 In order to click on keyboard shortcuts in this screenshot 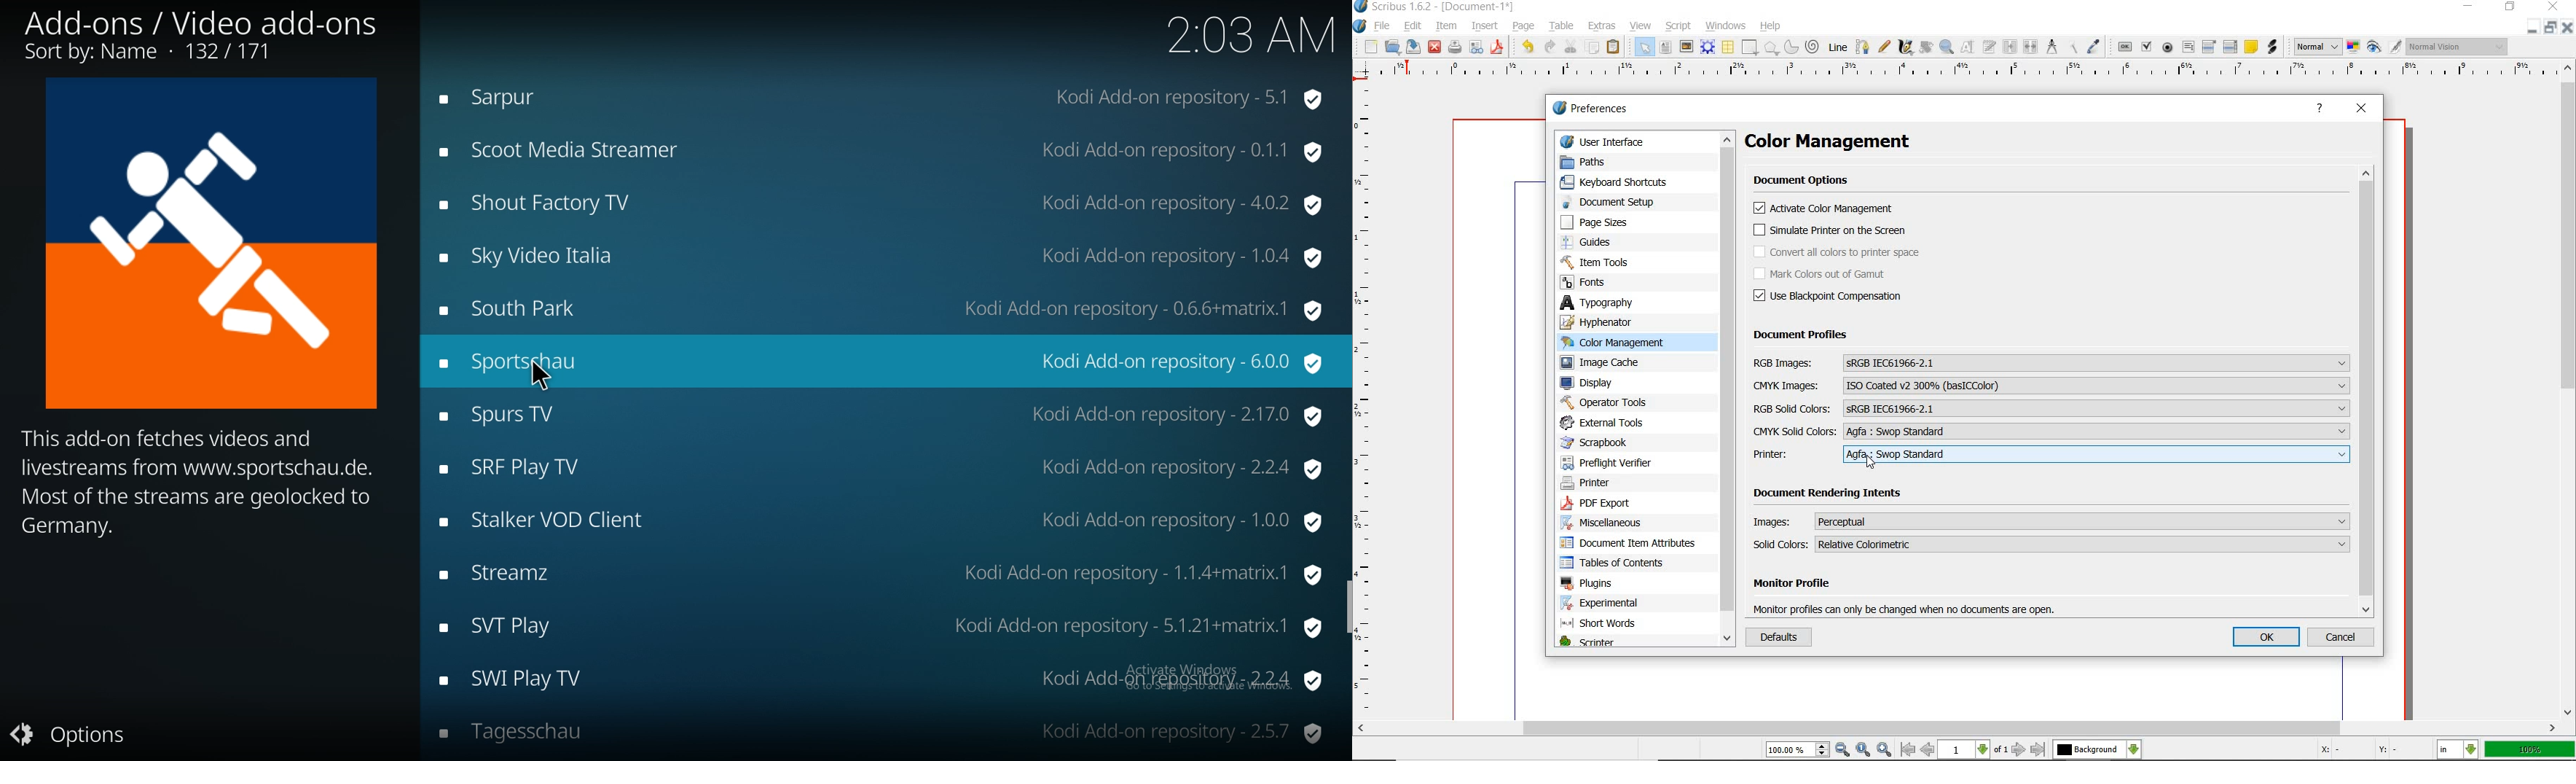, I will do `click(1621, 183)`.